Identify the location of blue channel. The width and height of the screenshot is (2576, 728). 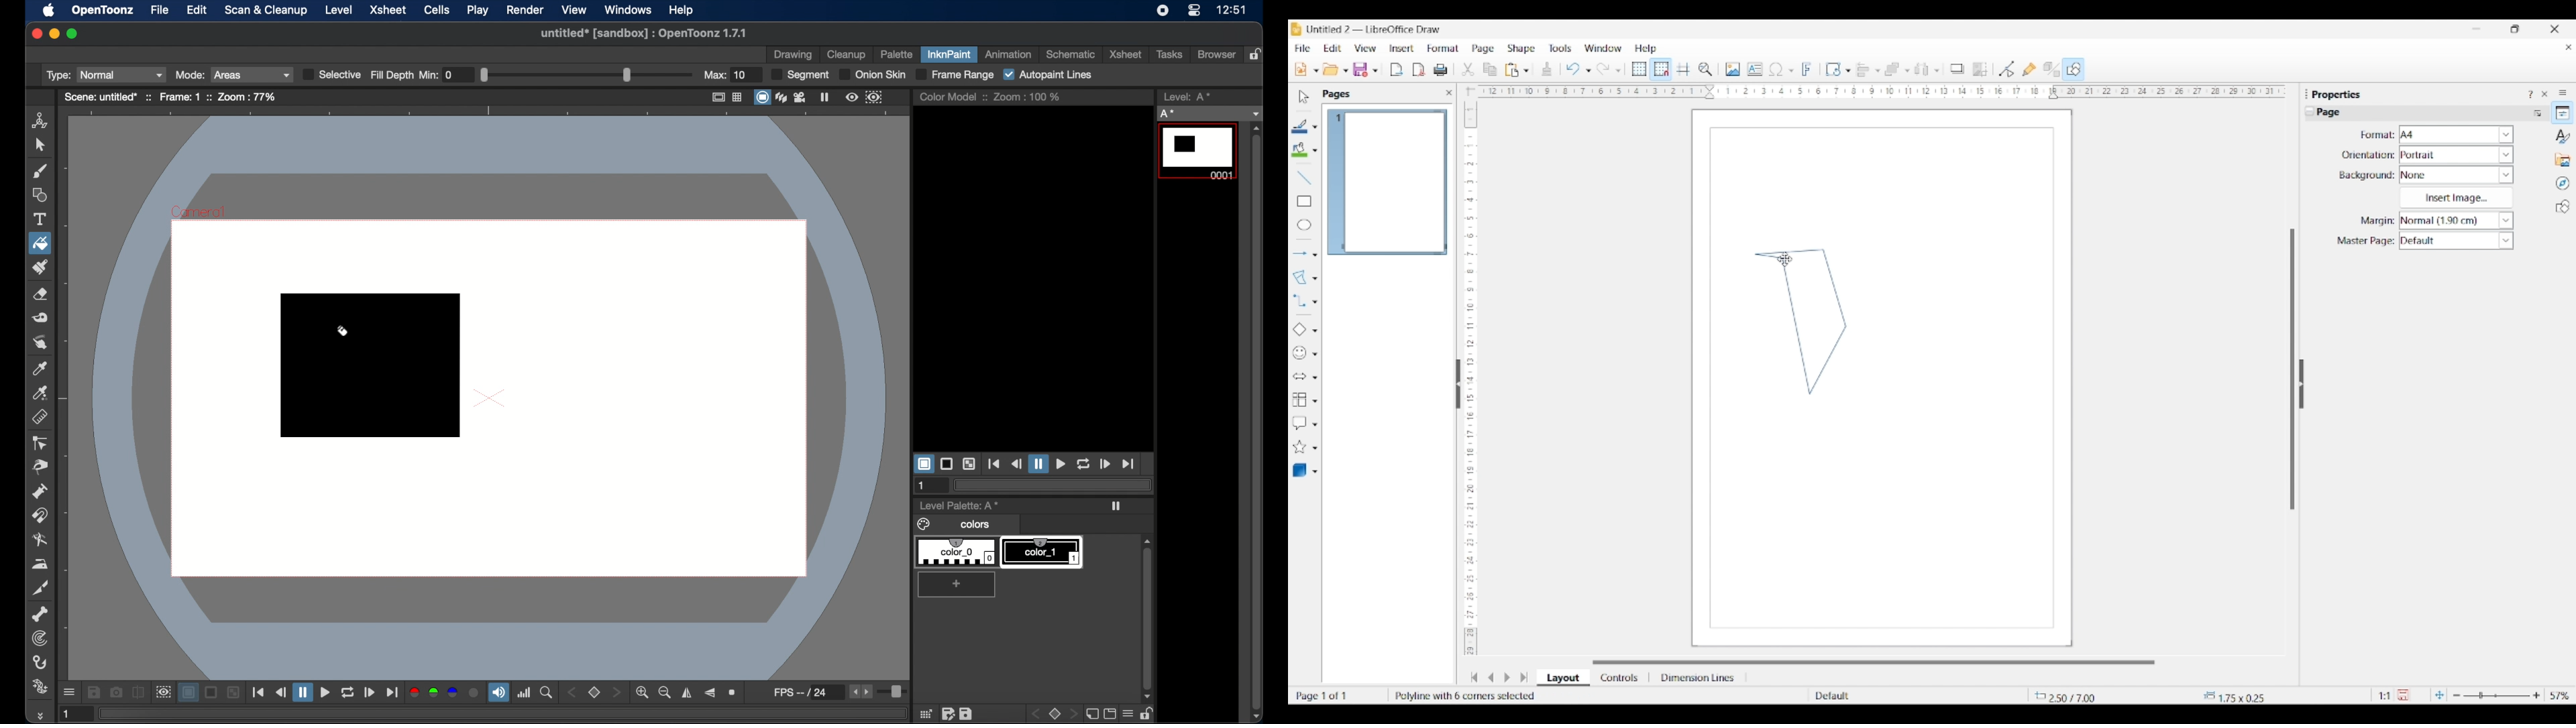
(452, 692).